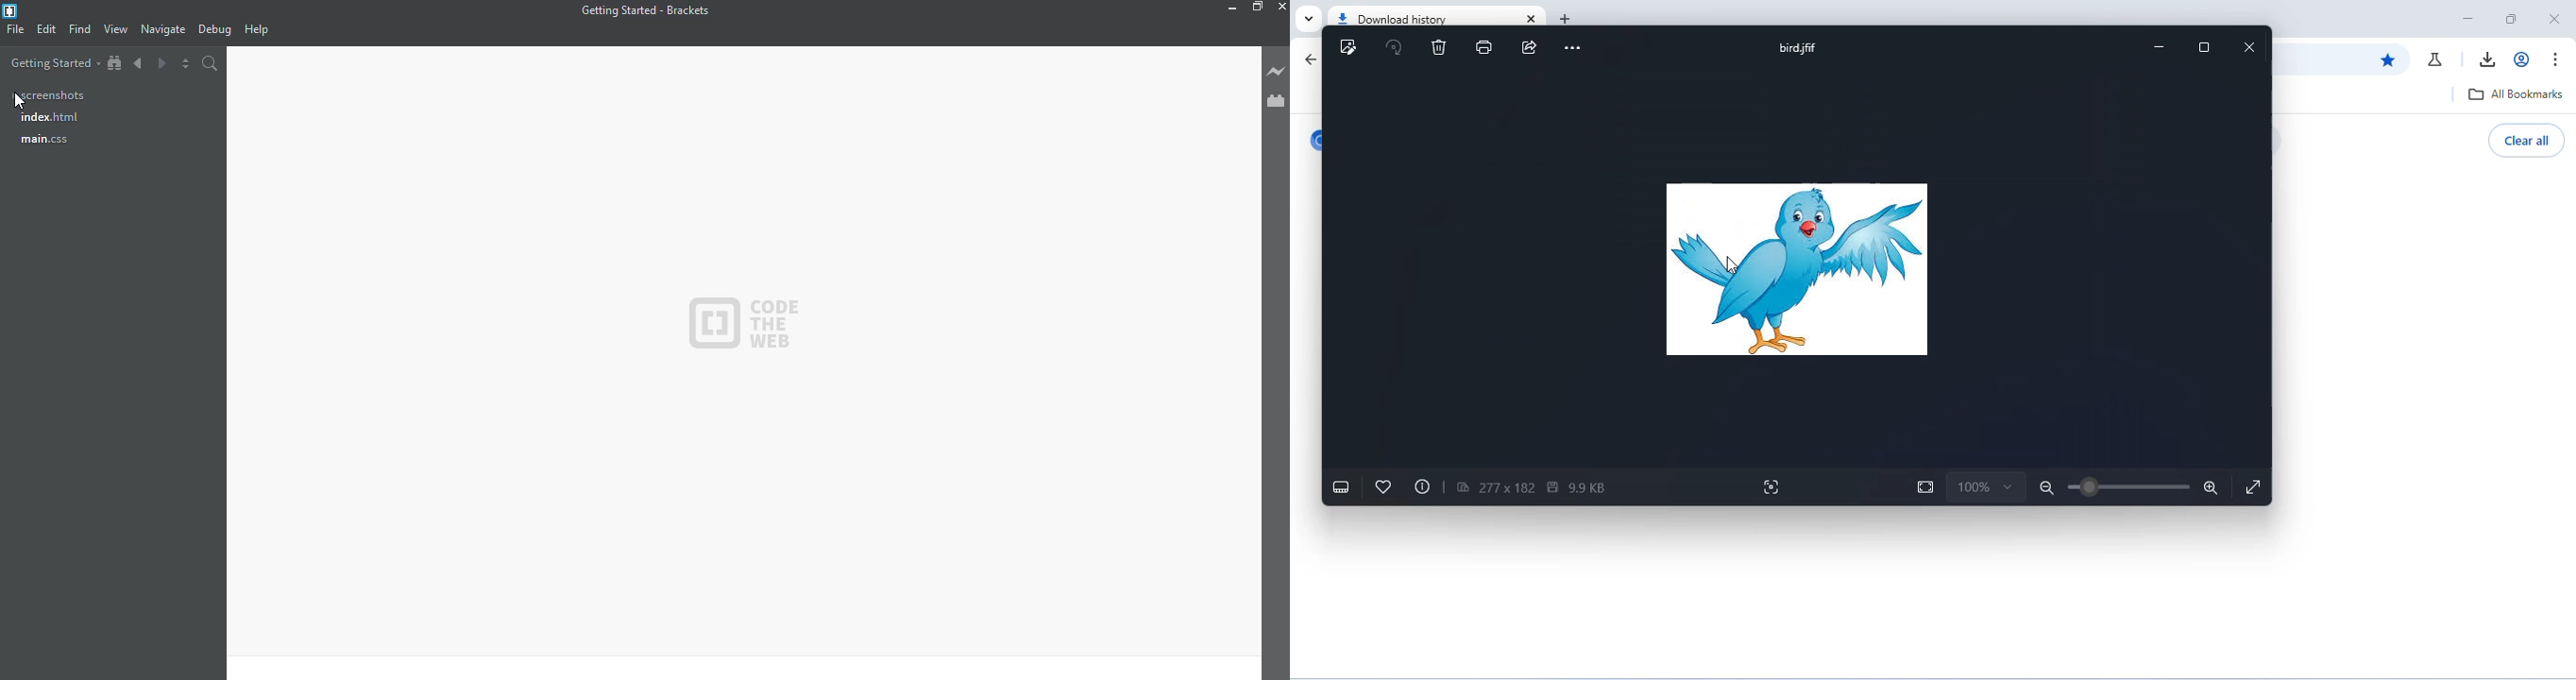  What do you see at coordinates (210, 63) in the screenshot?
I see `search` at bounding box center [210, 63].